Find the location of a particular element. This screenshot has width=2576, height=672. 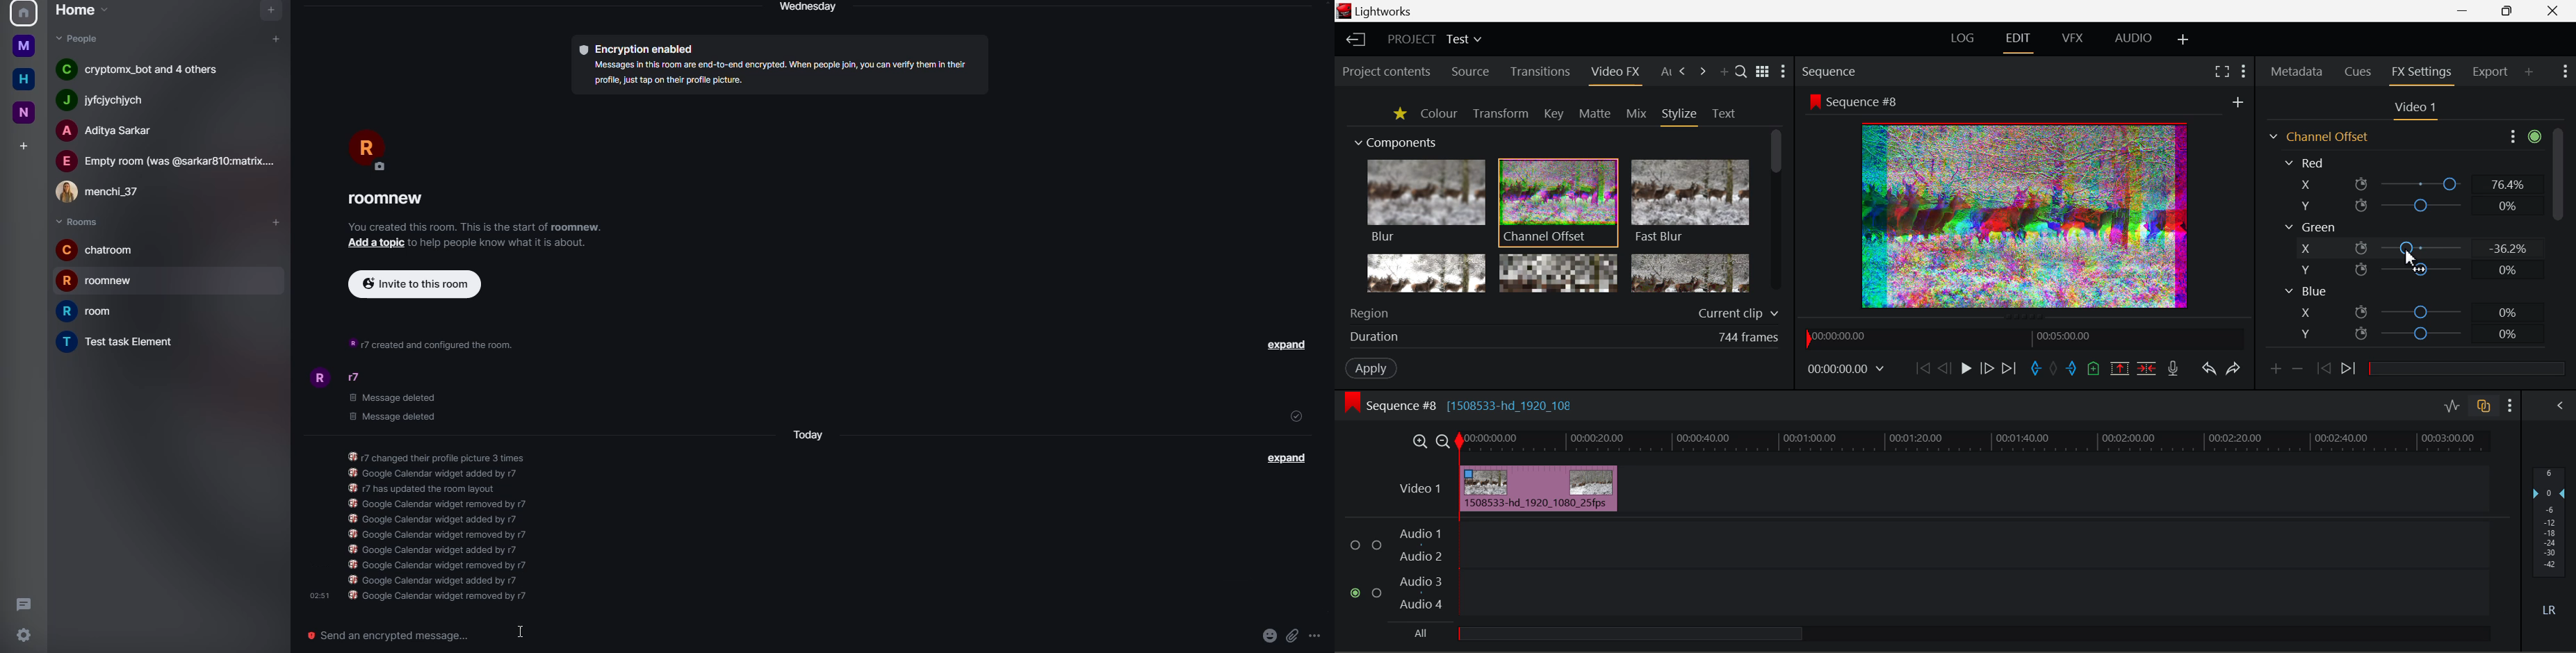

send an encrypted message is located at coordinates (397, 636).